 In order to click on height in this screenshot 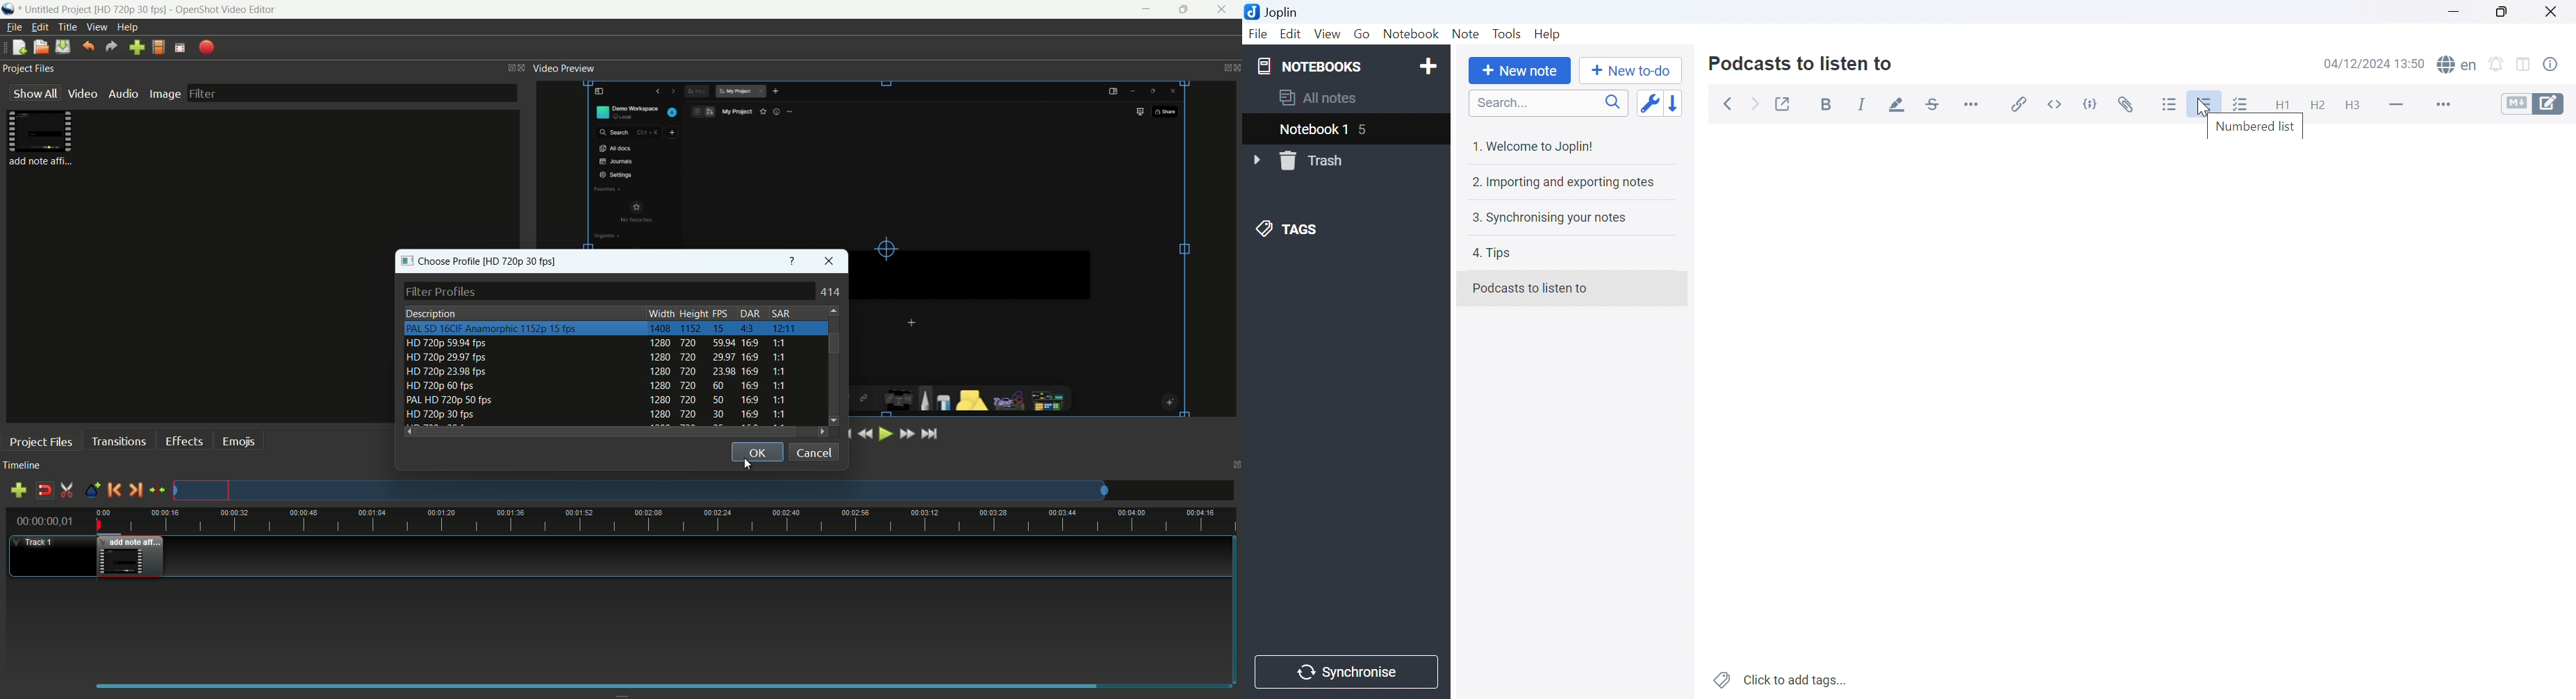, I will do `click(693, 314)`.